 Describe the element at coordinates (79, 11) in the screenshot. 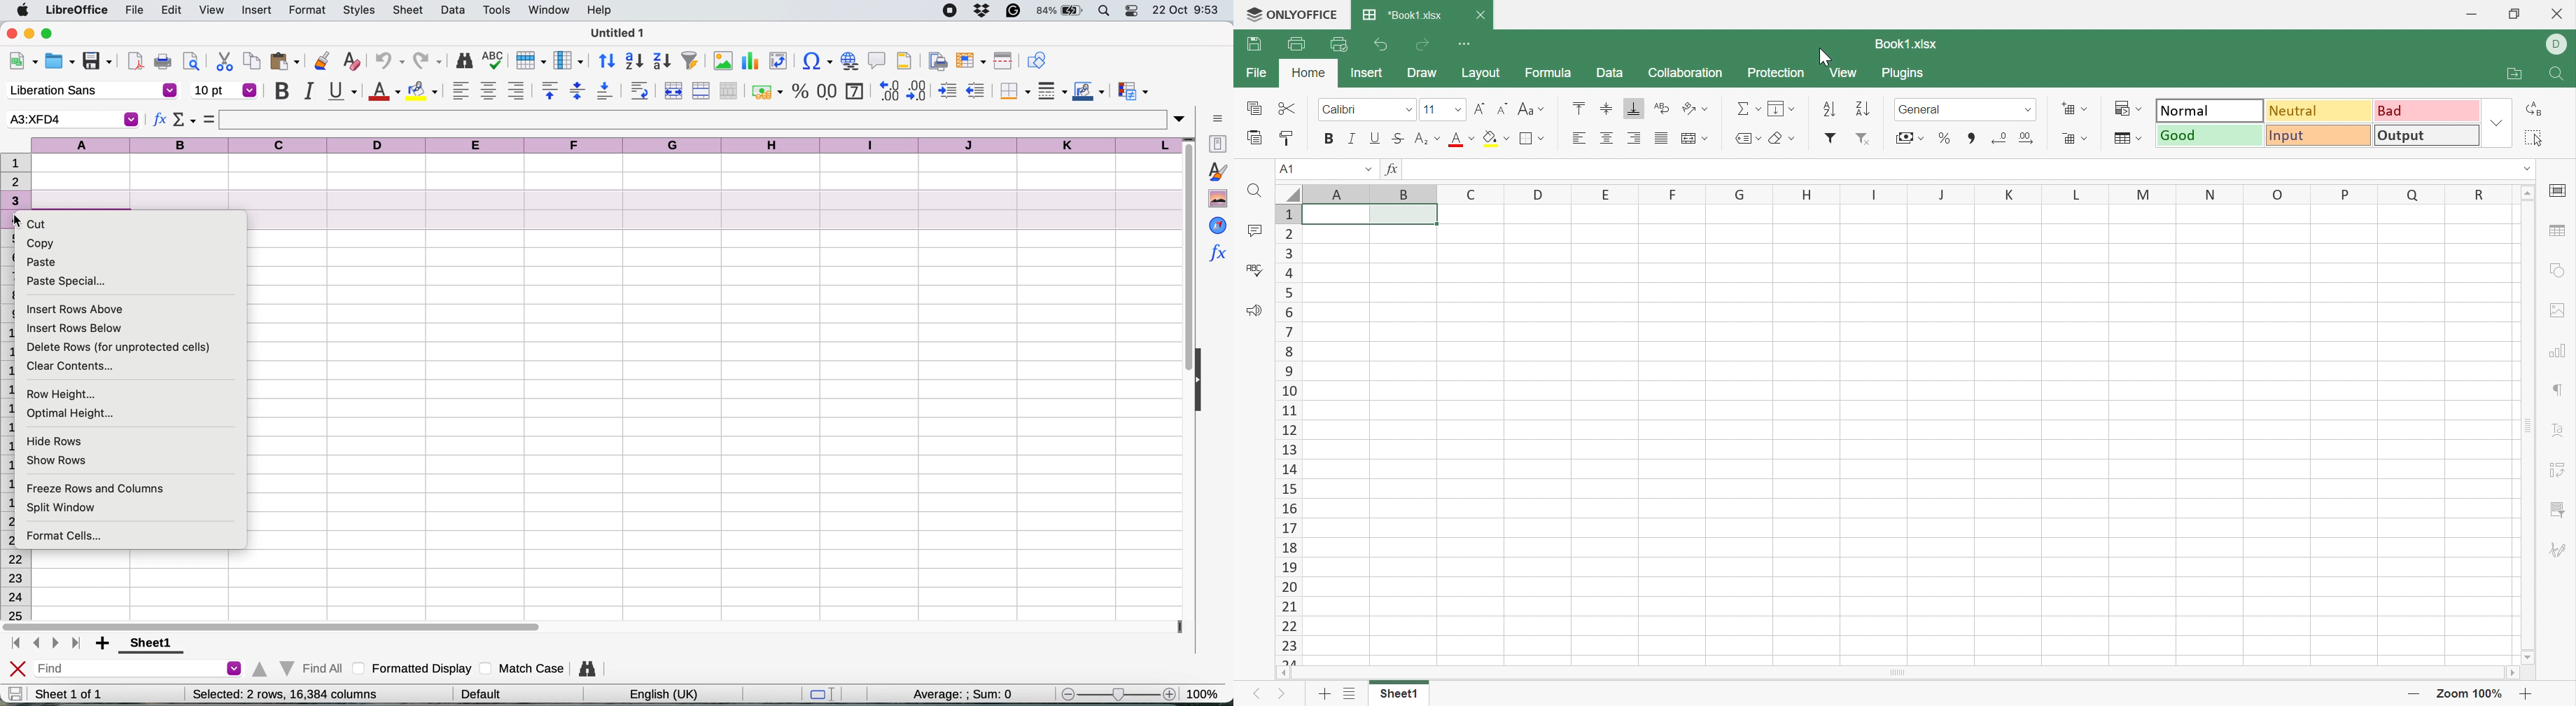

I see `libreoffice` at that location.